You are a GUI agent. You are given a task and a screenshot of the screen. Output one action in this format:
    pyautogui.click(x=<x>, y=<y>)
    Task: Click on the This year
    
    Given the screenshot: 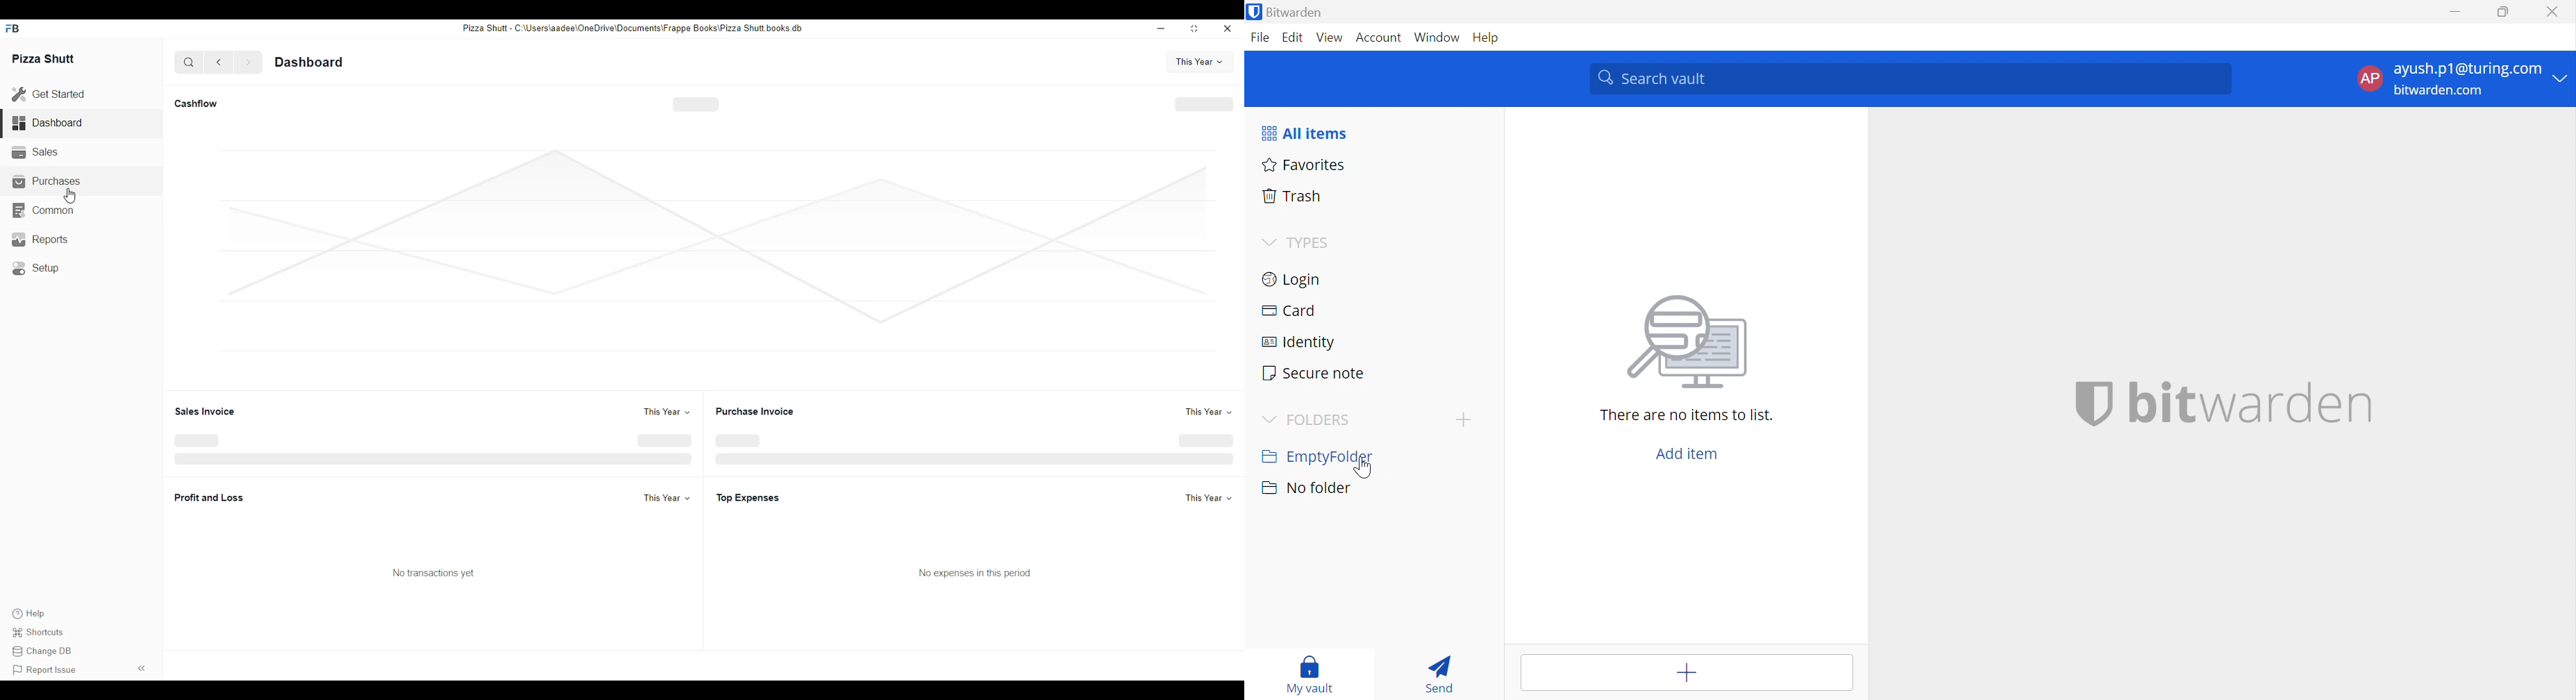 What is the action you would take?
    pyautogui.click(x=1208, y=498)
    